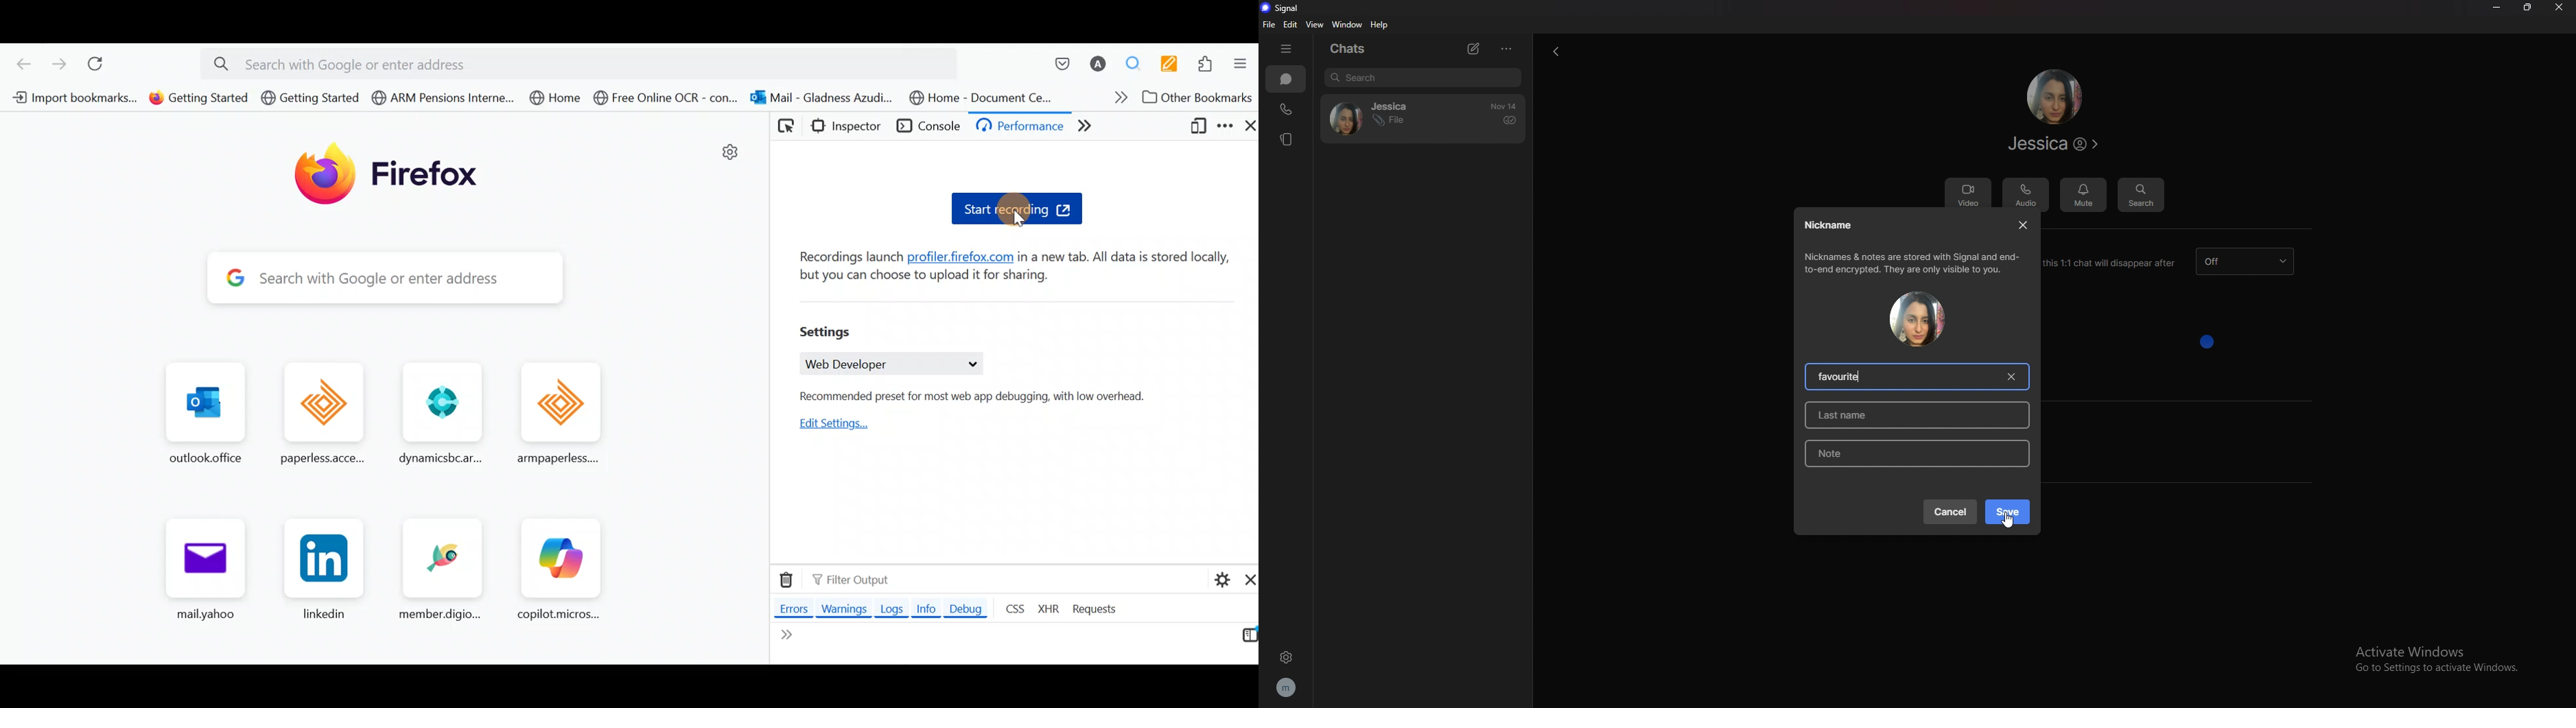 The image size is (2576, 728). What do you see at coordinates (1096, 610) in the screenshot?
I see `Requests` at bounding box center [1096, 610].